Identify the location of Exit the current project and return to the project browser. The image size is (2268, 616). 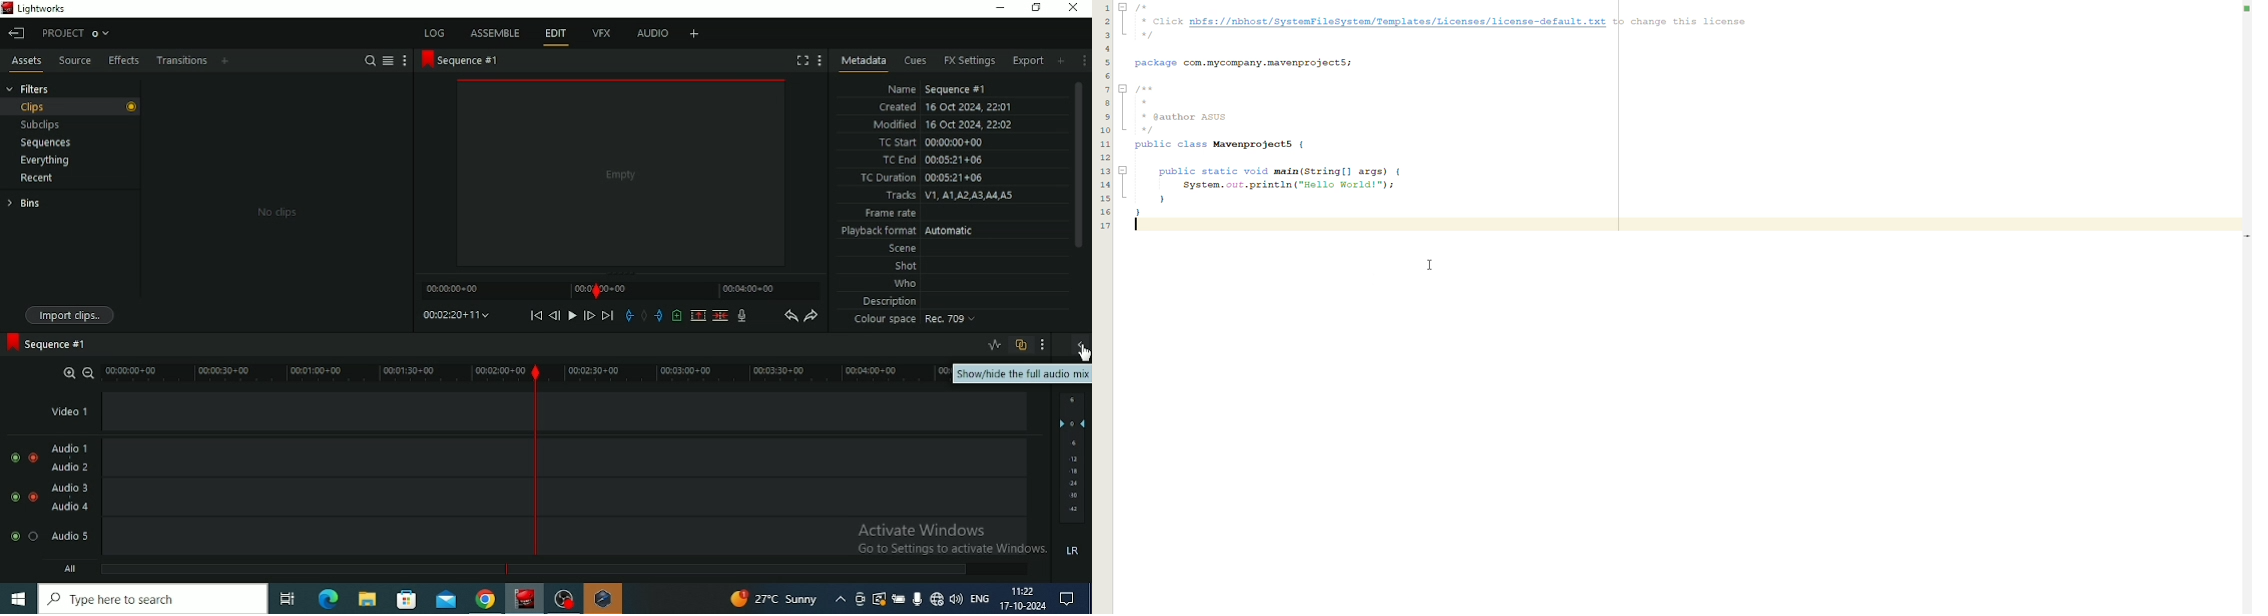
(18, 34).